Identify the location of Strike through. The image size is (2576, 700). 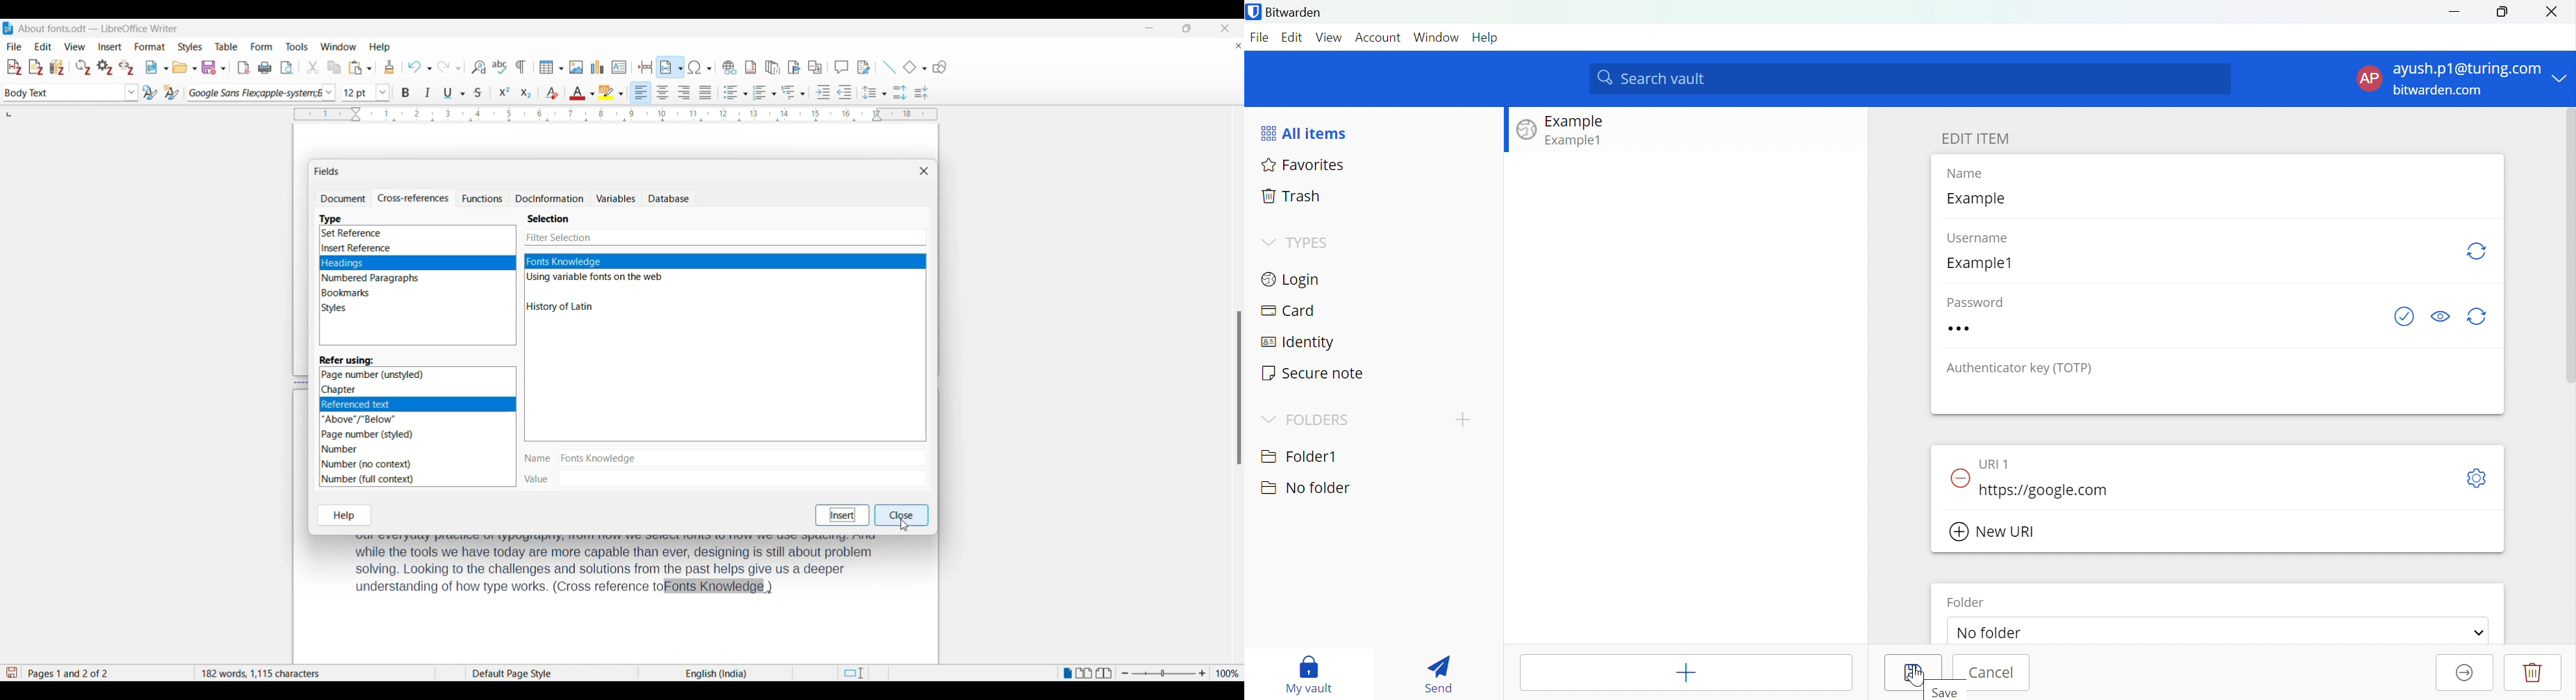
(478, 93).